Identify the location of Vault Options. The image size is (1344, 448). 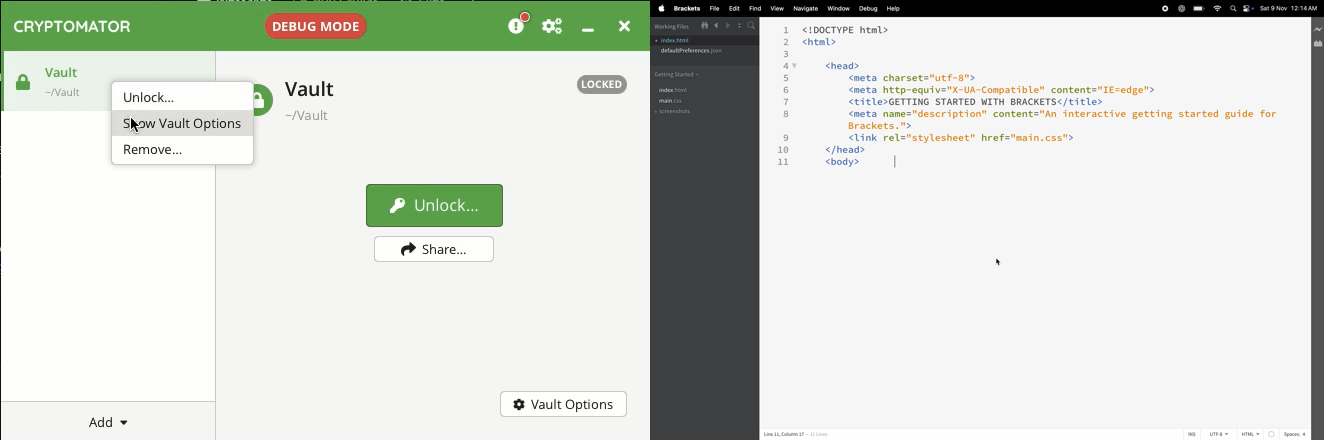
(561, 404).